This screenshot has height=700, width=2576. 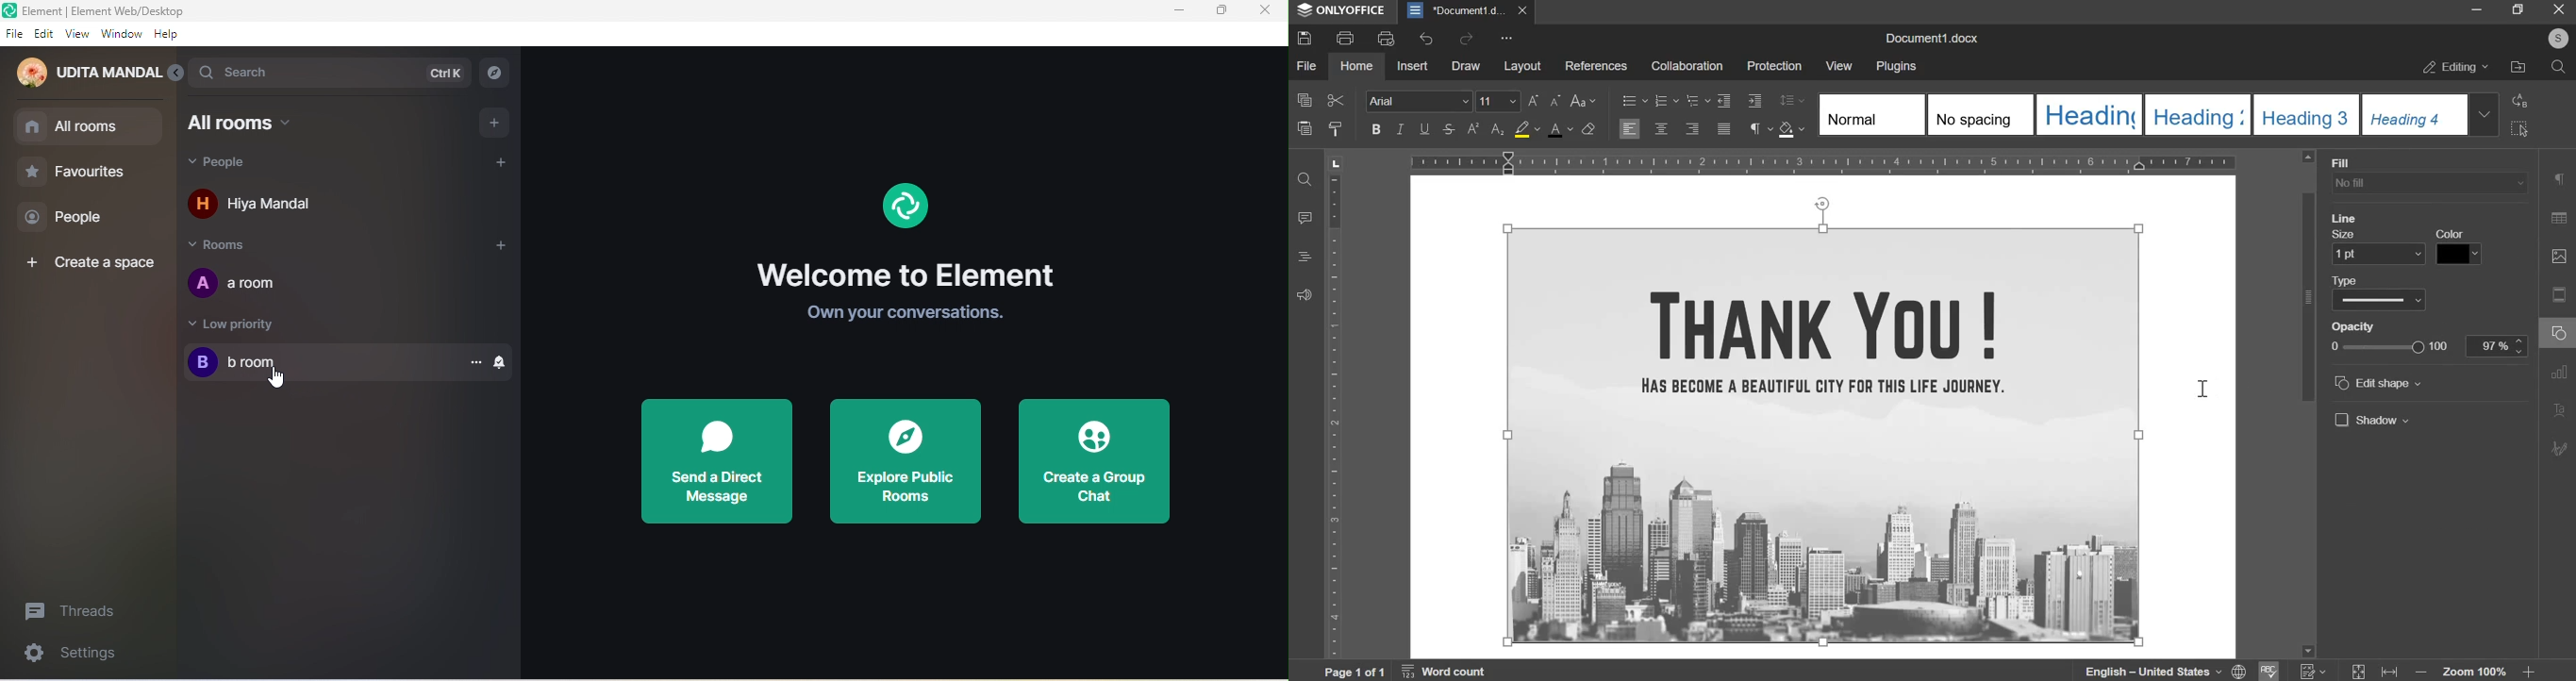 What do you see at coordinates (1507, 39) in the screenshot?
I see `customize` at bounding box center [1507, 39].